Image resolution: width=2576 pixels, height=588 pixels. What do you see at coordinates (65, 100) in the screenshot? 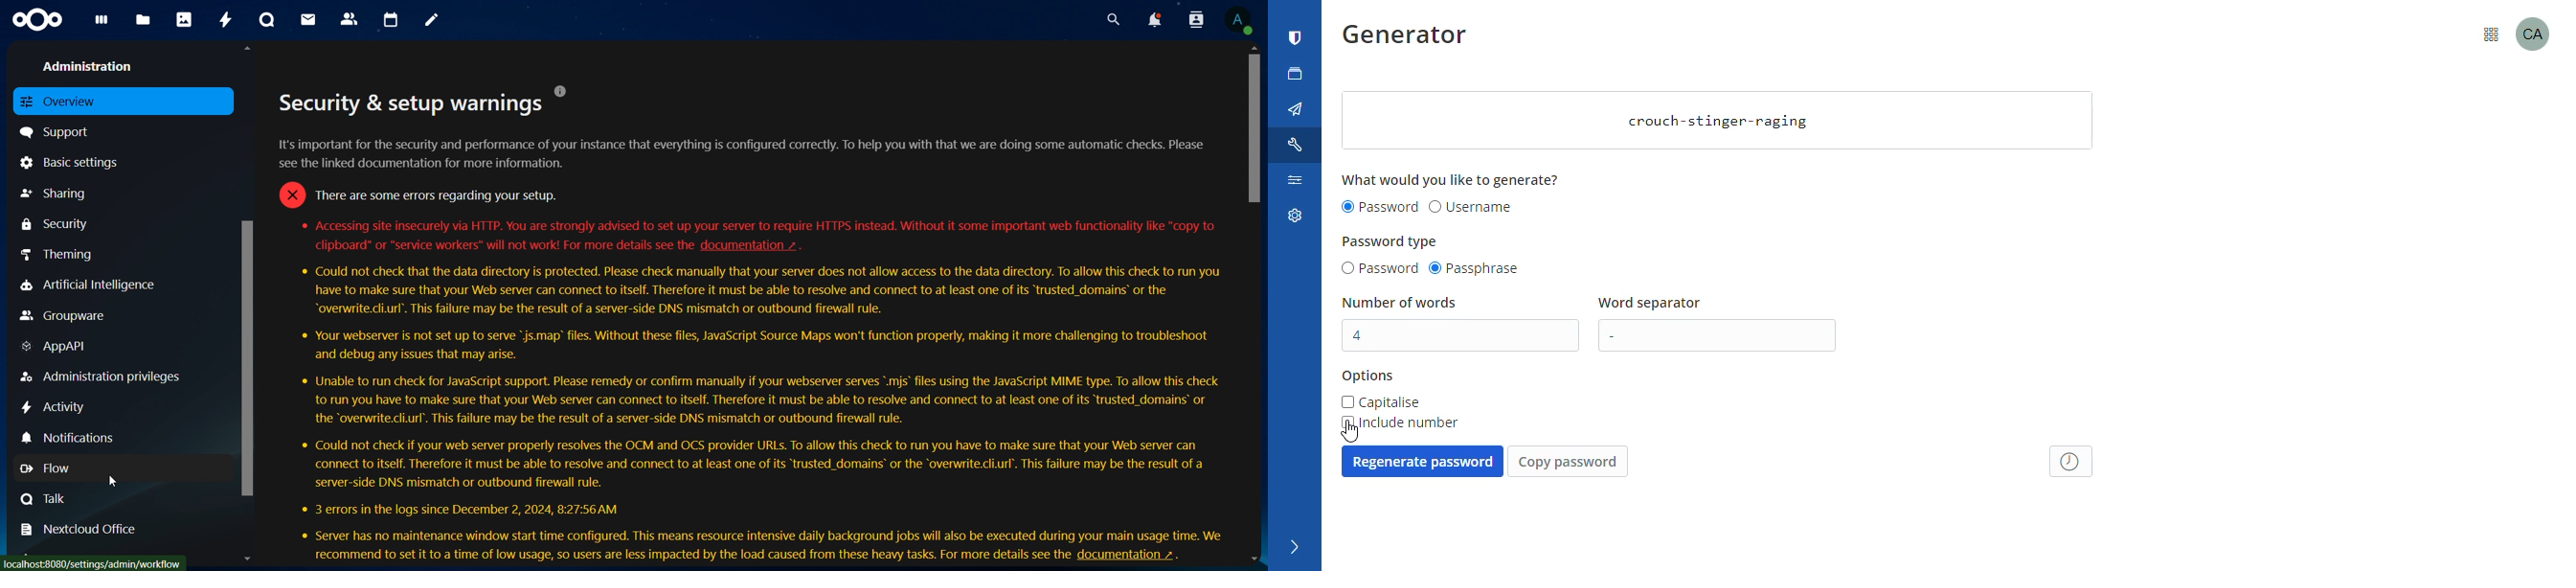
I see `overview` at bounding box center [65, 100].